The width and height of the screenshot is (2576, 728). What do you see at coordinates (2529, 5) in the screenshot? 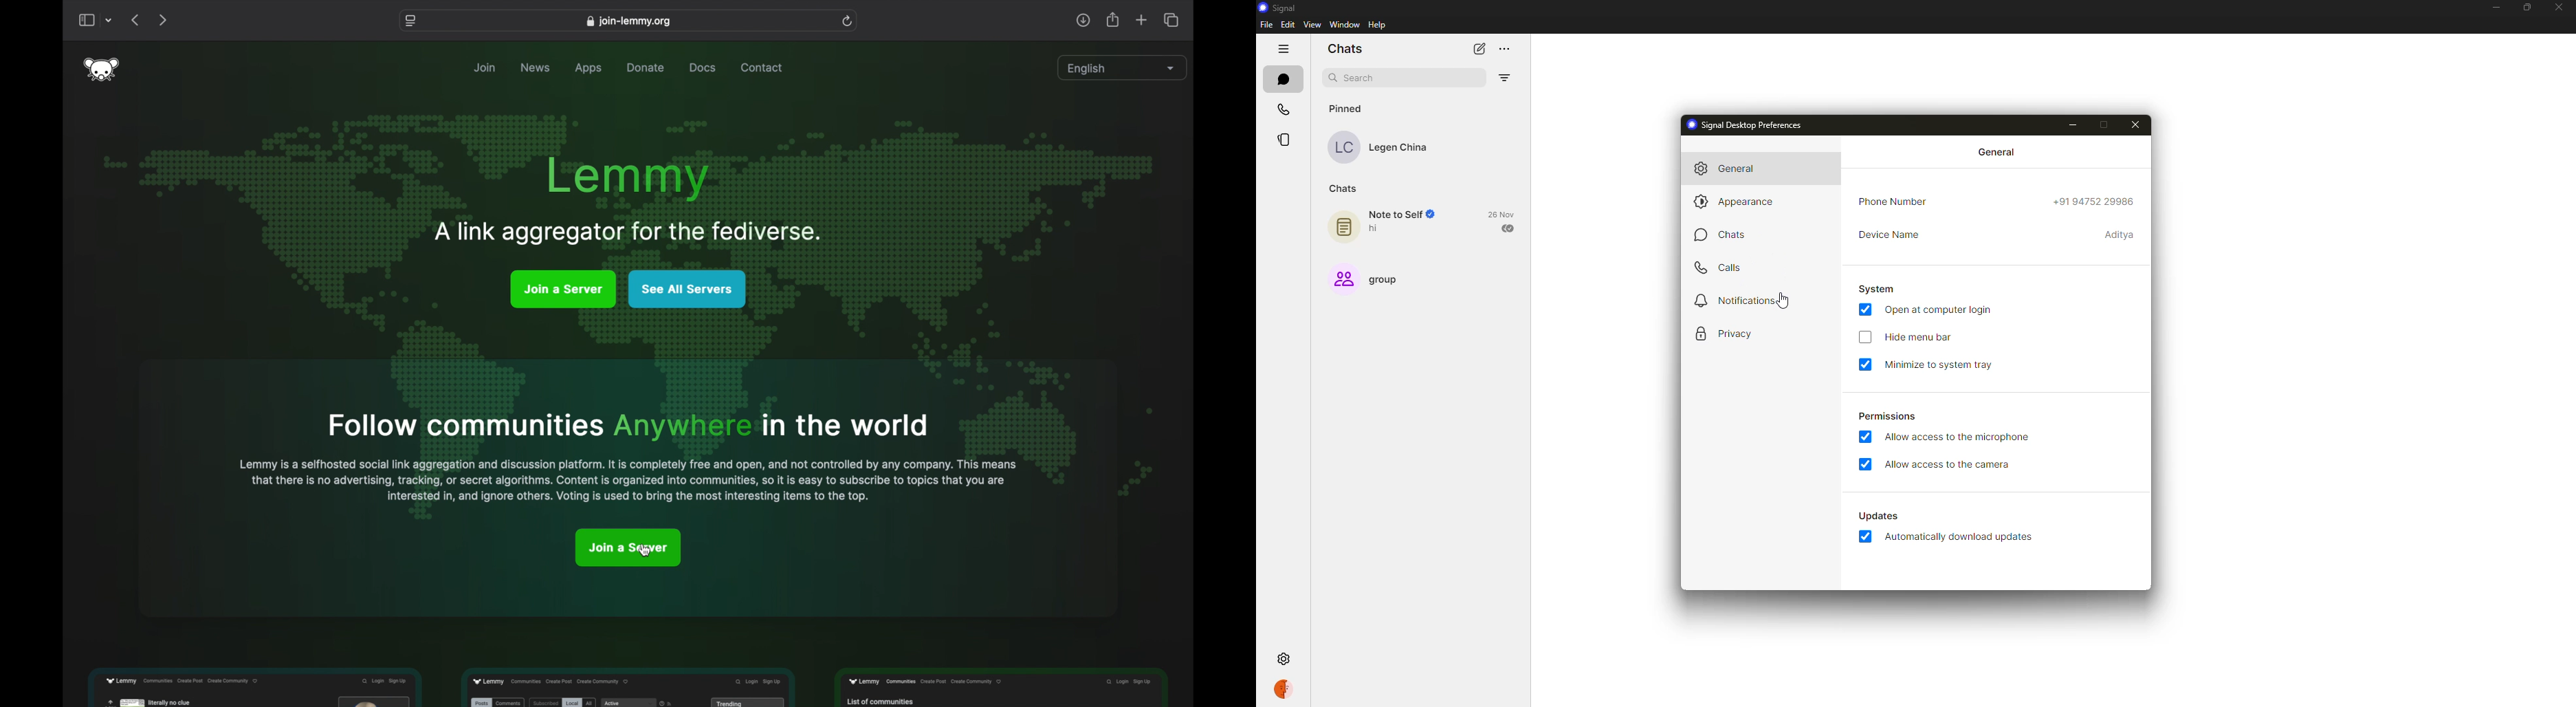
I see `maximize` at bounding box center [2529, 5].